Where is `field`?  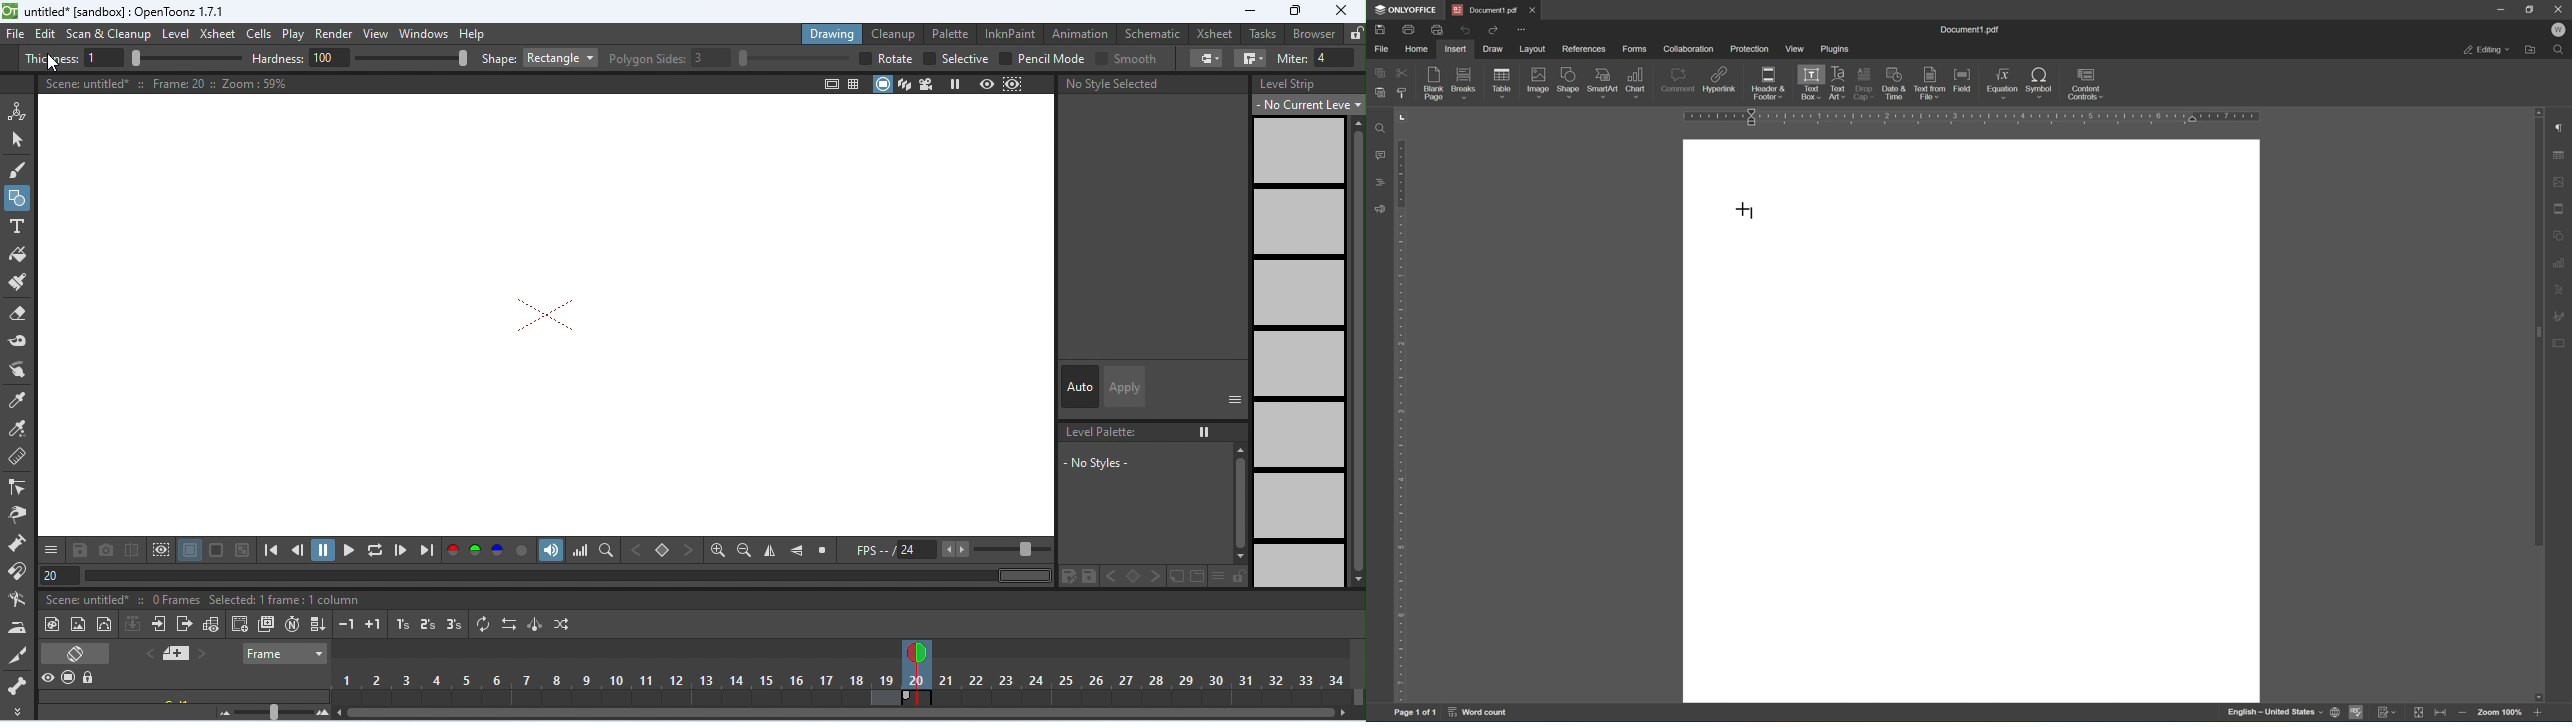
field is located at coordinates (1963, 80).